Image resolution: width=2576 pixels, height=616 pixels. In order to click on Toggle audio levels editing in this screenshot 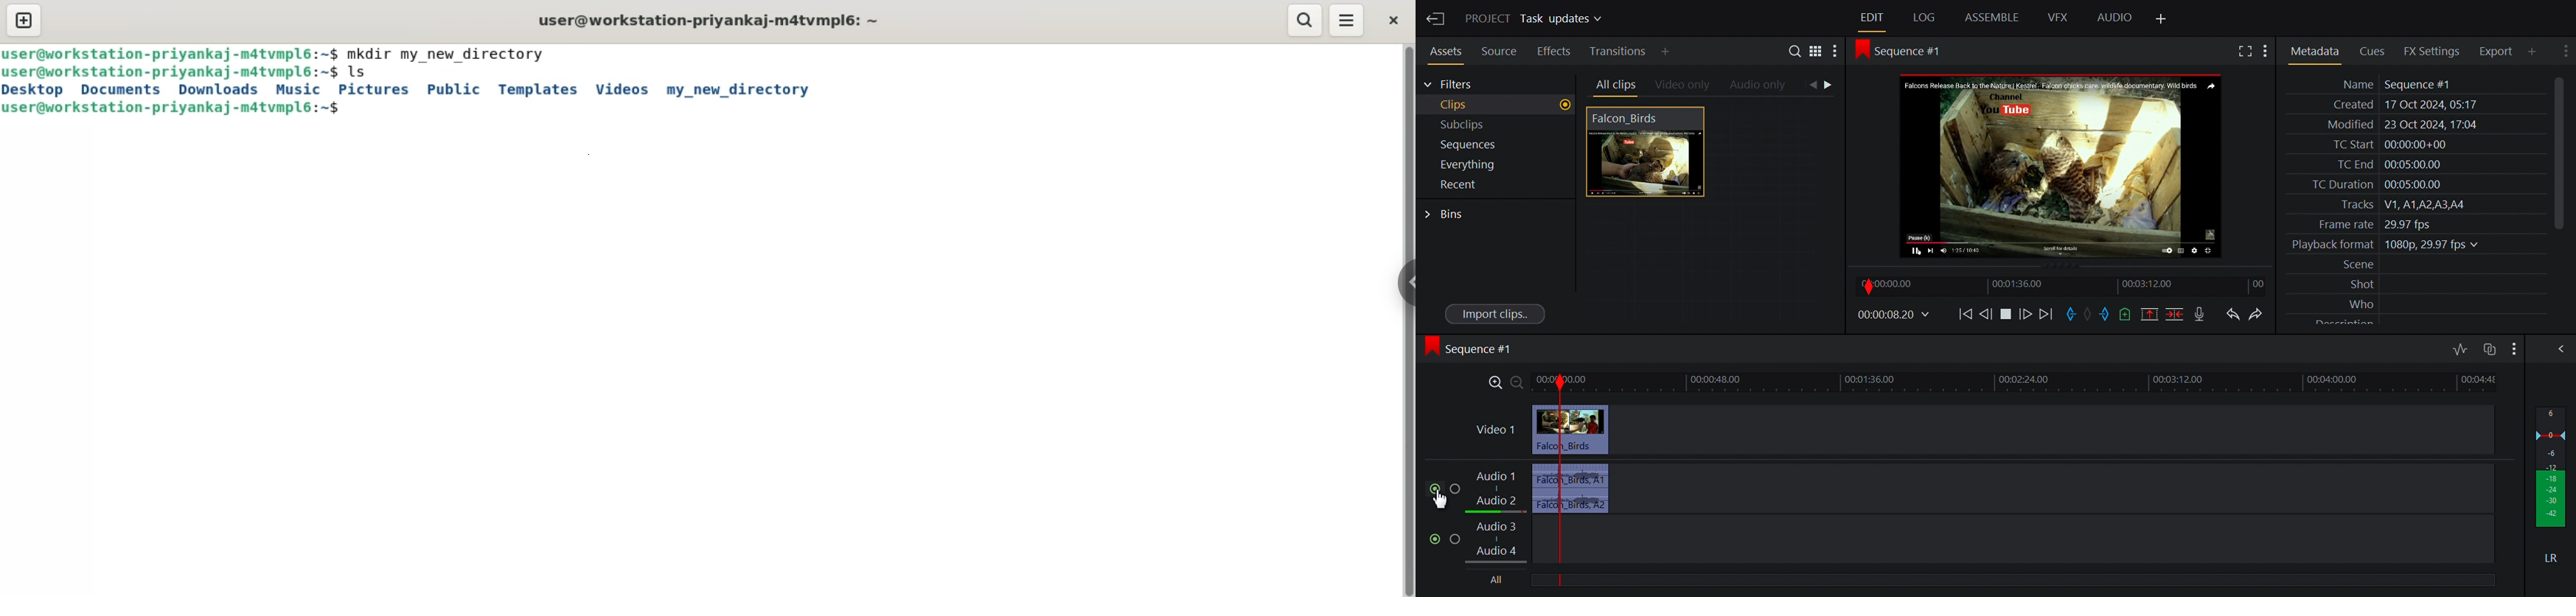, I will do `click(2461, 347)`.